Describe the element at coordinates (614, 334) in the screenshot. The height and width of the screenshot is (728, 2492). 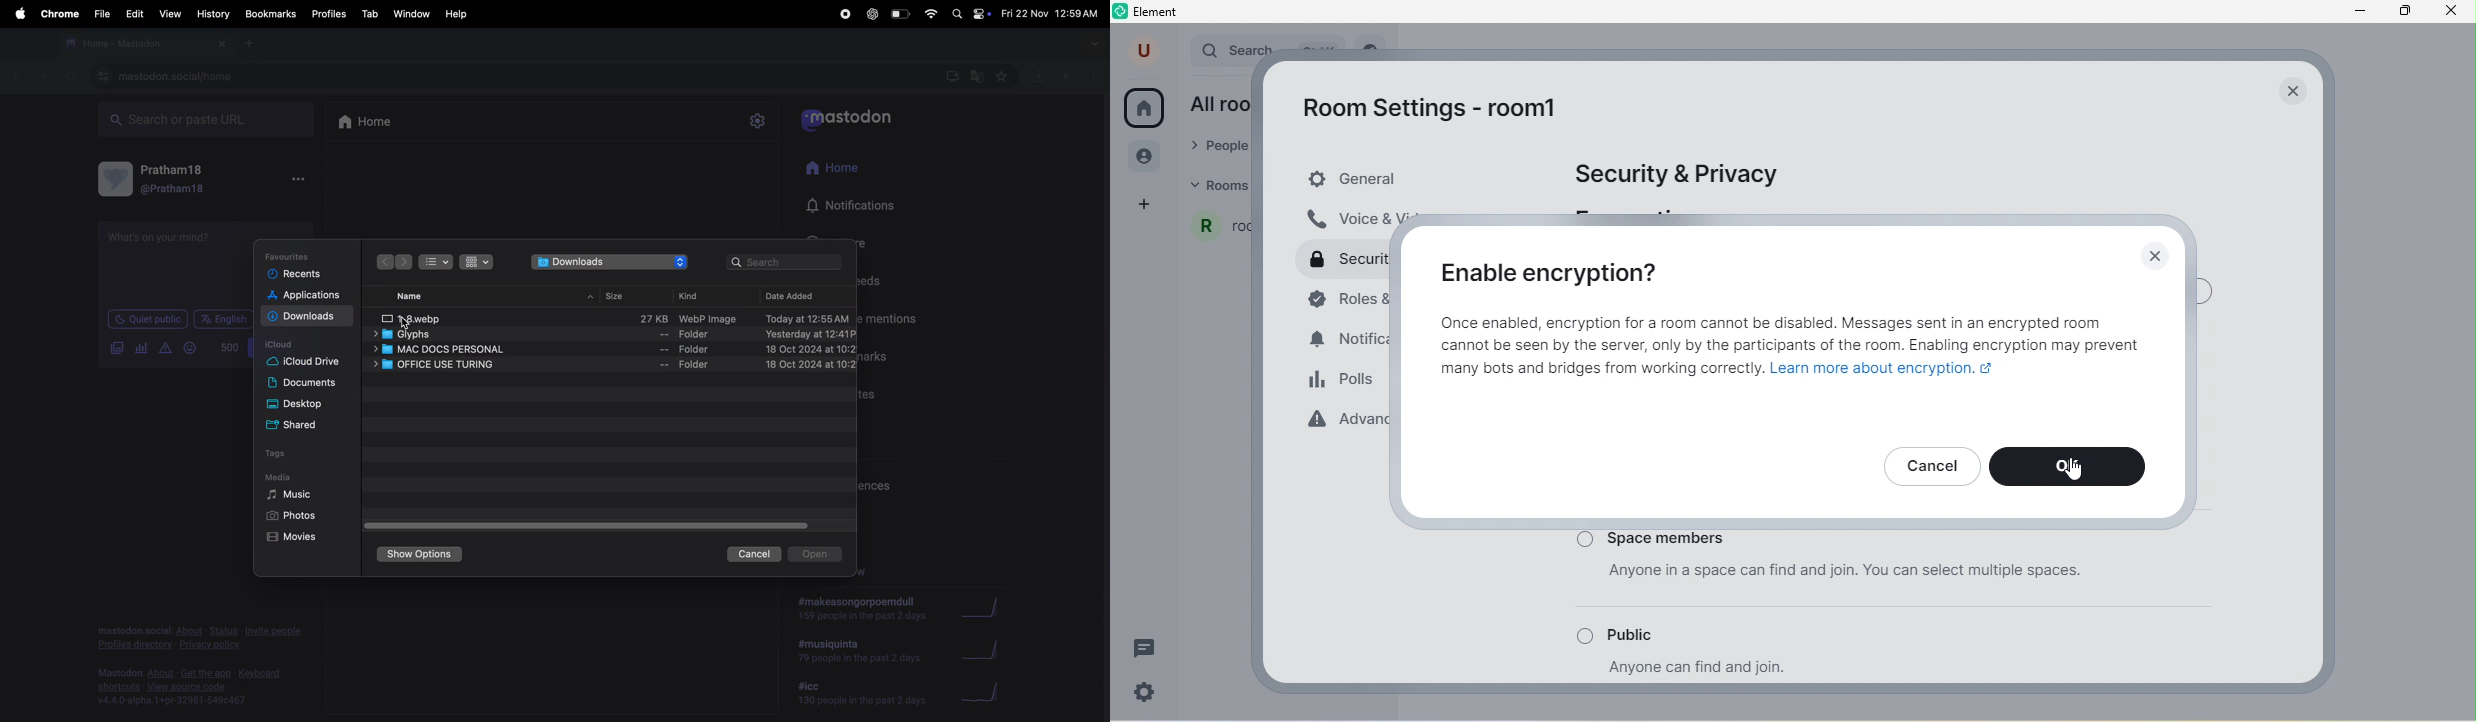
I see `glyphs` at that location.